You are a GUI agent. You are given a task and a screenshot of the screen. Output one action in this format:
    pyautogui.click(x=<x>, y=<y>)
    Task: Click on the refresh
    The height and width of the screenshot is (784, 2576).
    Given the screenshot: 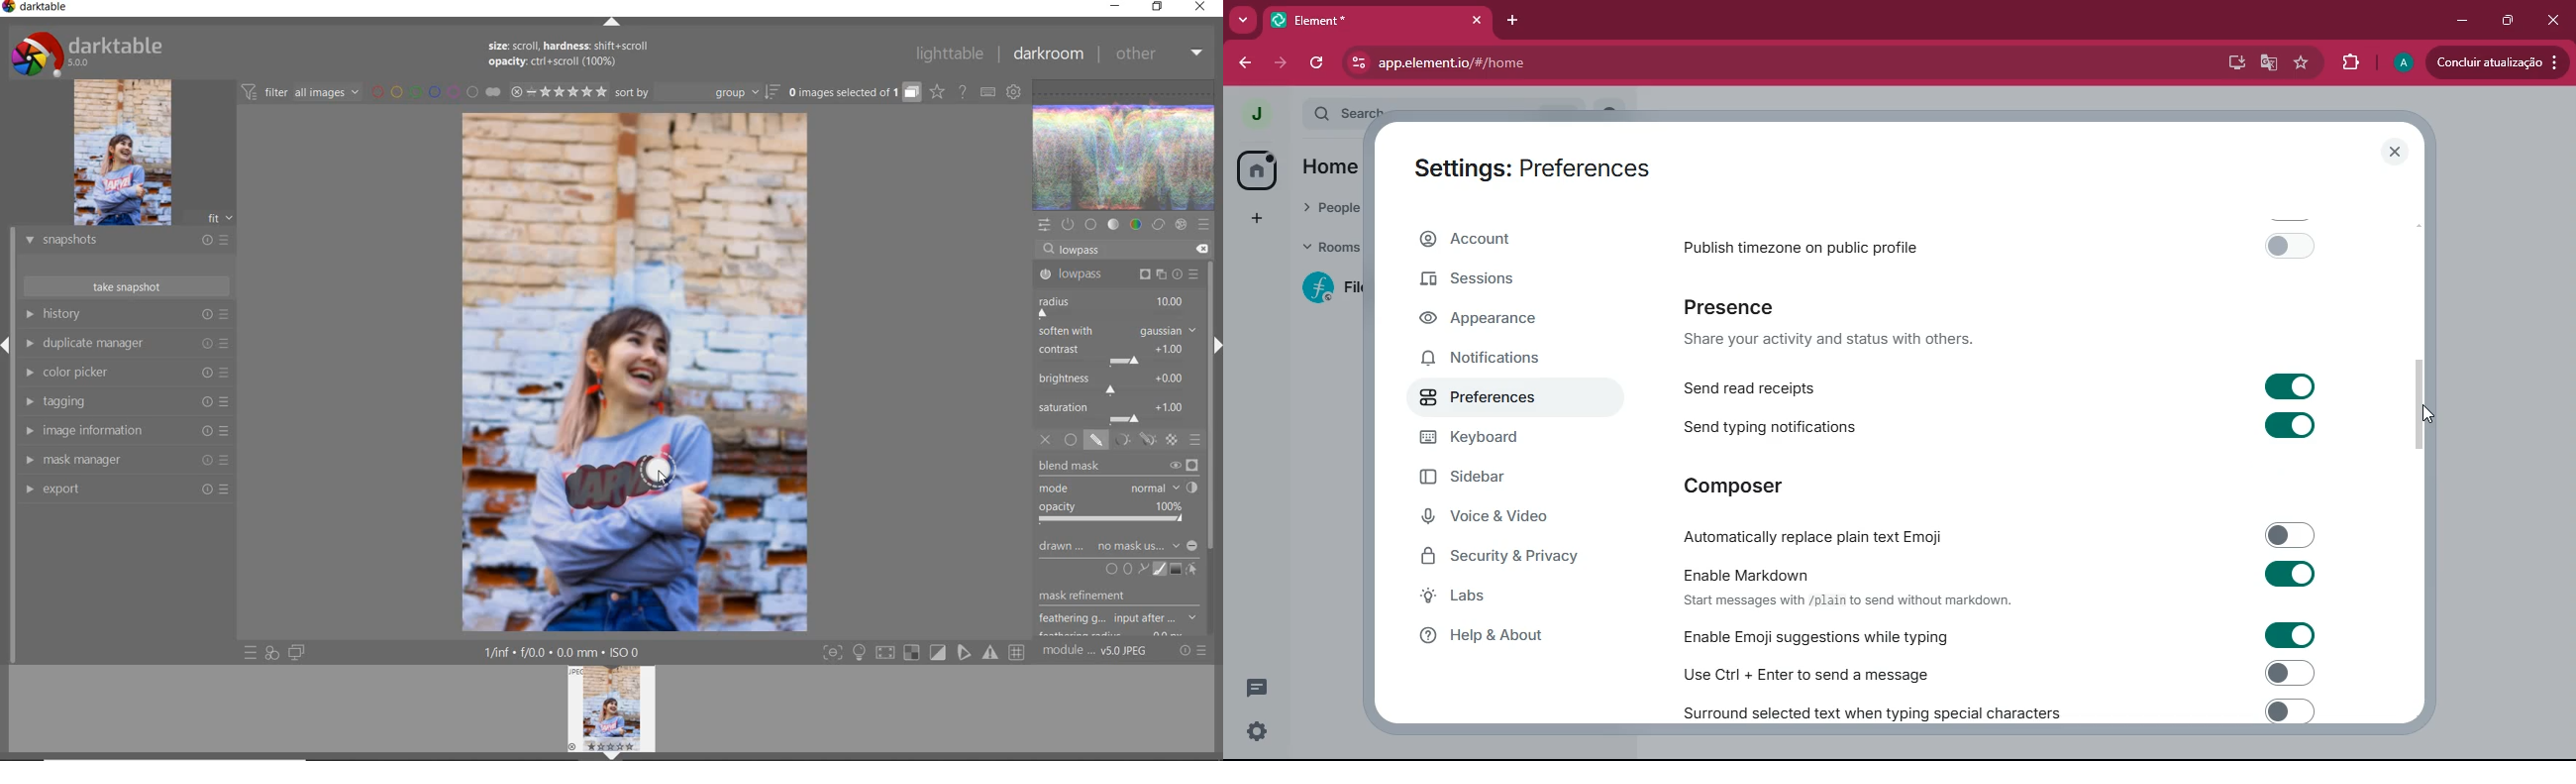 What is the action you would take?
    pyautogui.click(x=1319, y=61)
    